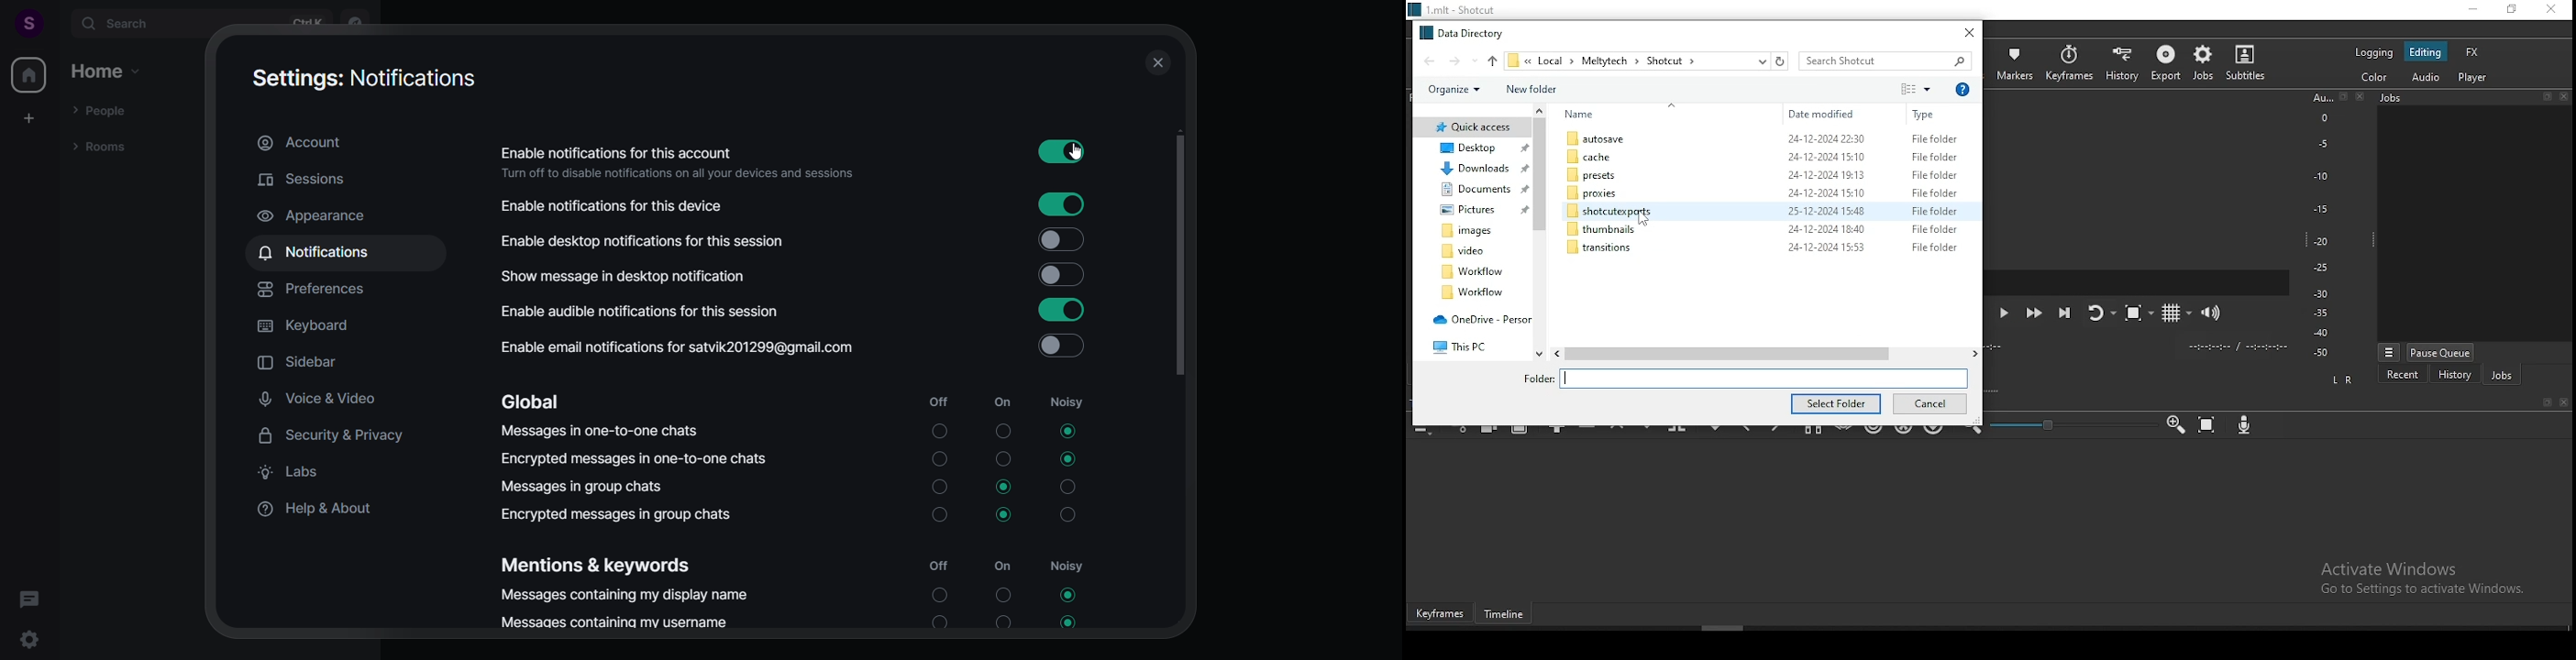 The height and width of the screenshot is (672, 2576). Describe the element at coordinates (1008, 566) in the screenshot. I see `on` at that location.